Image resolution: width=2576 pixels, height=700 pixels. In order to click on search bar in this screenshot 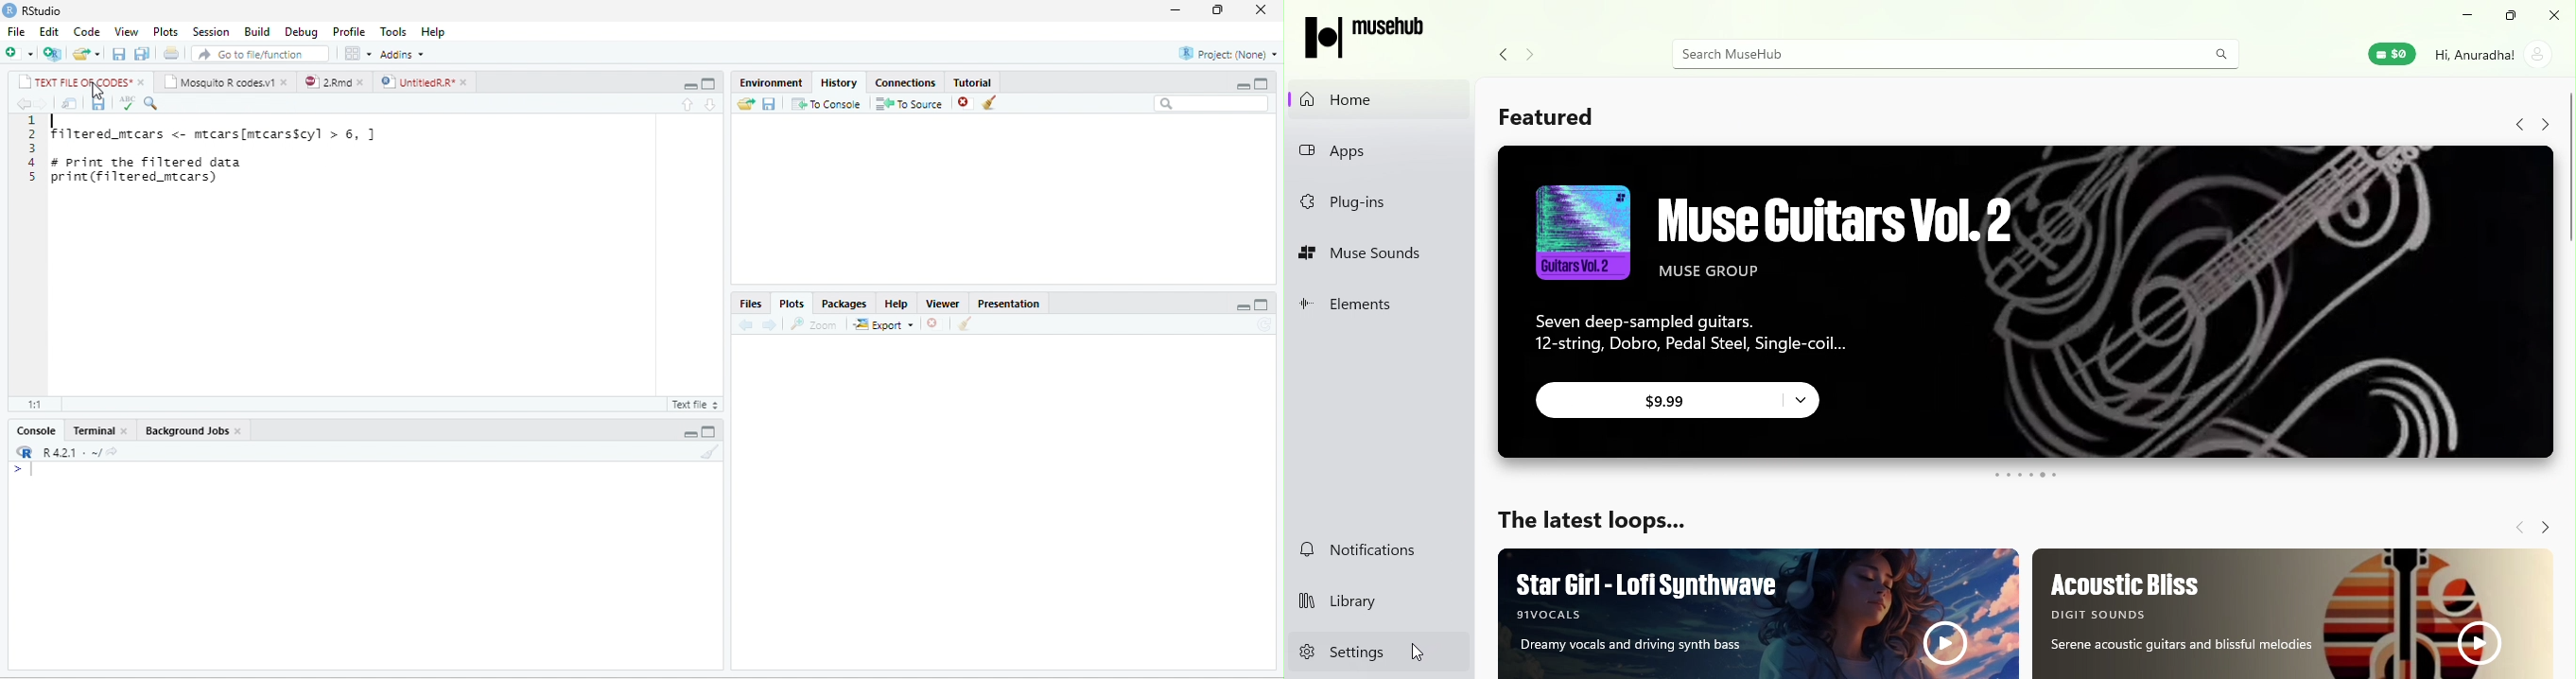, I will do `click(1211, 103)`.